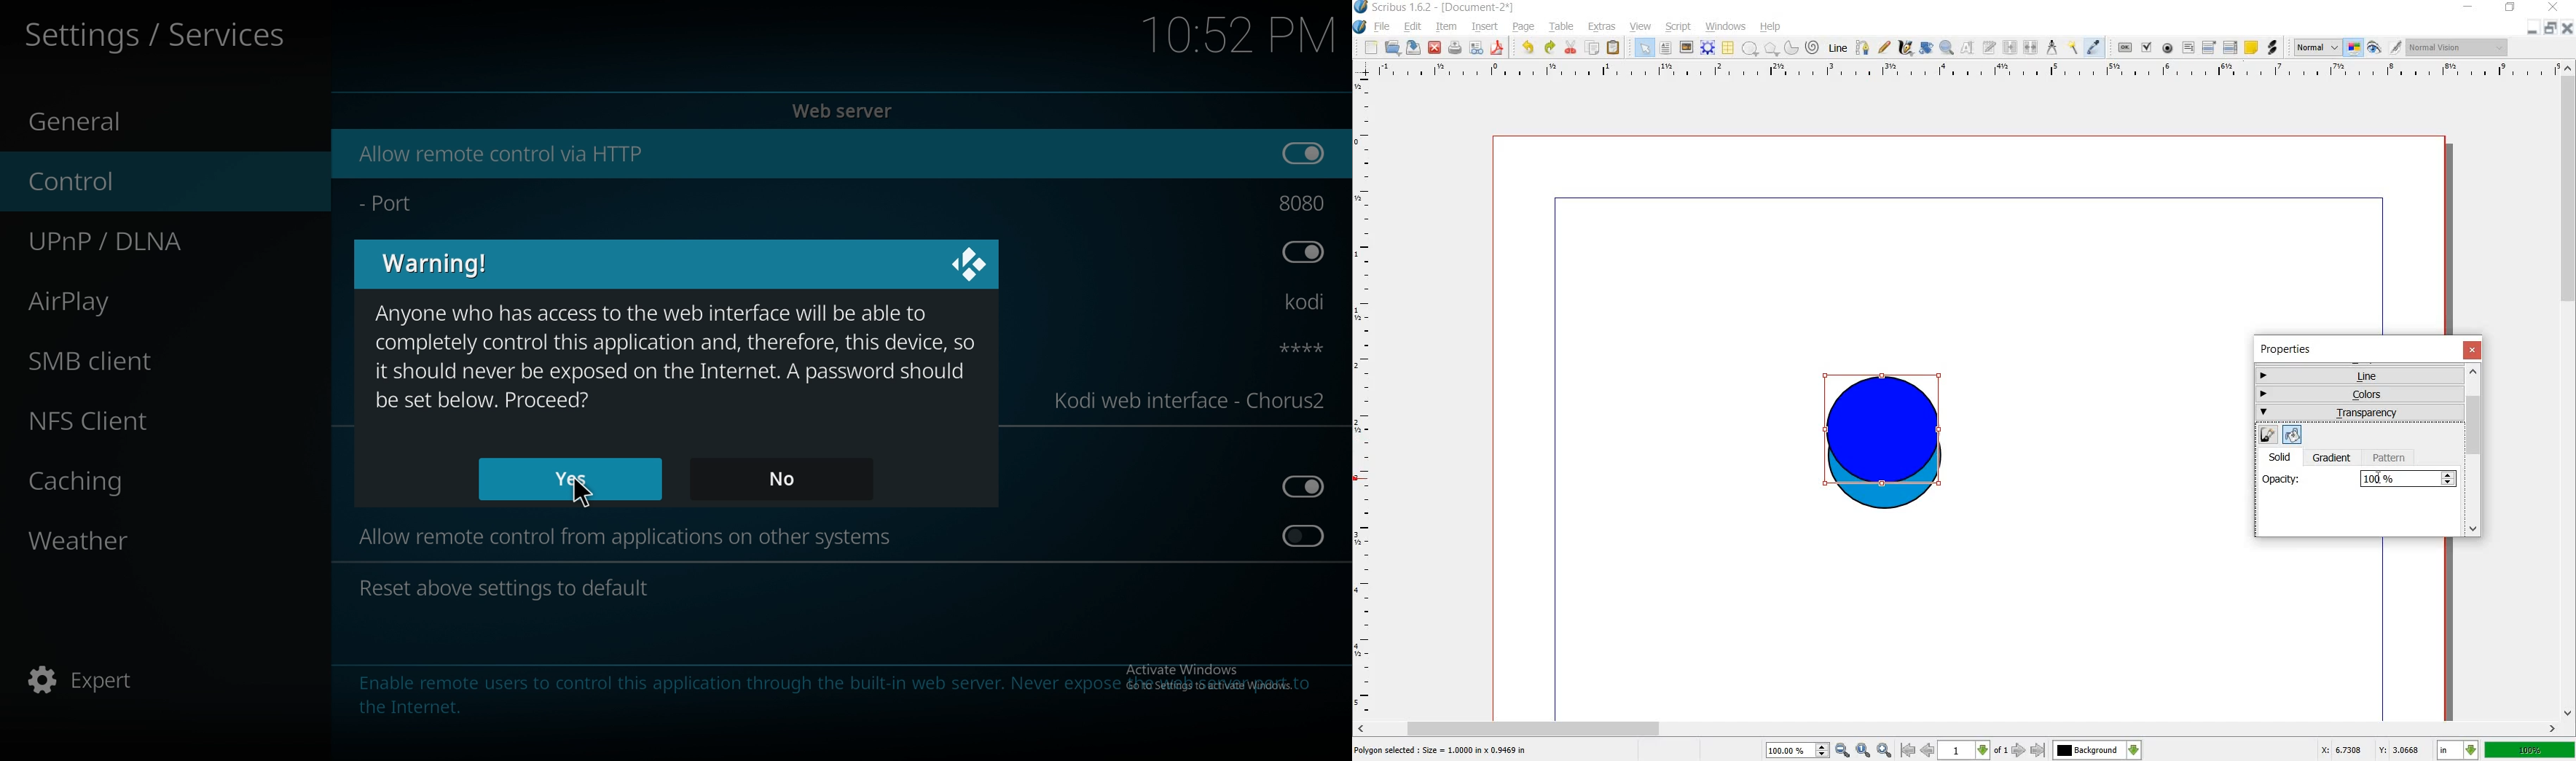  What do you see at coordinates (2353, 47) in the screenshot?
I see `toggle color management system` at bounding box center [2353, 47].